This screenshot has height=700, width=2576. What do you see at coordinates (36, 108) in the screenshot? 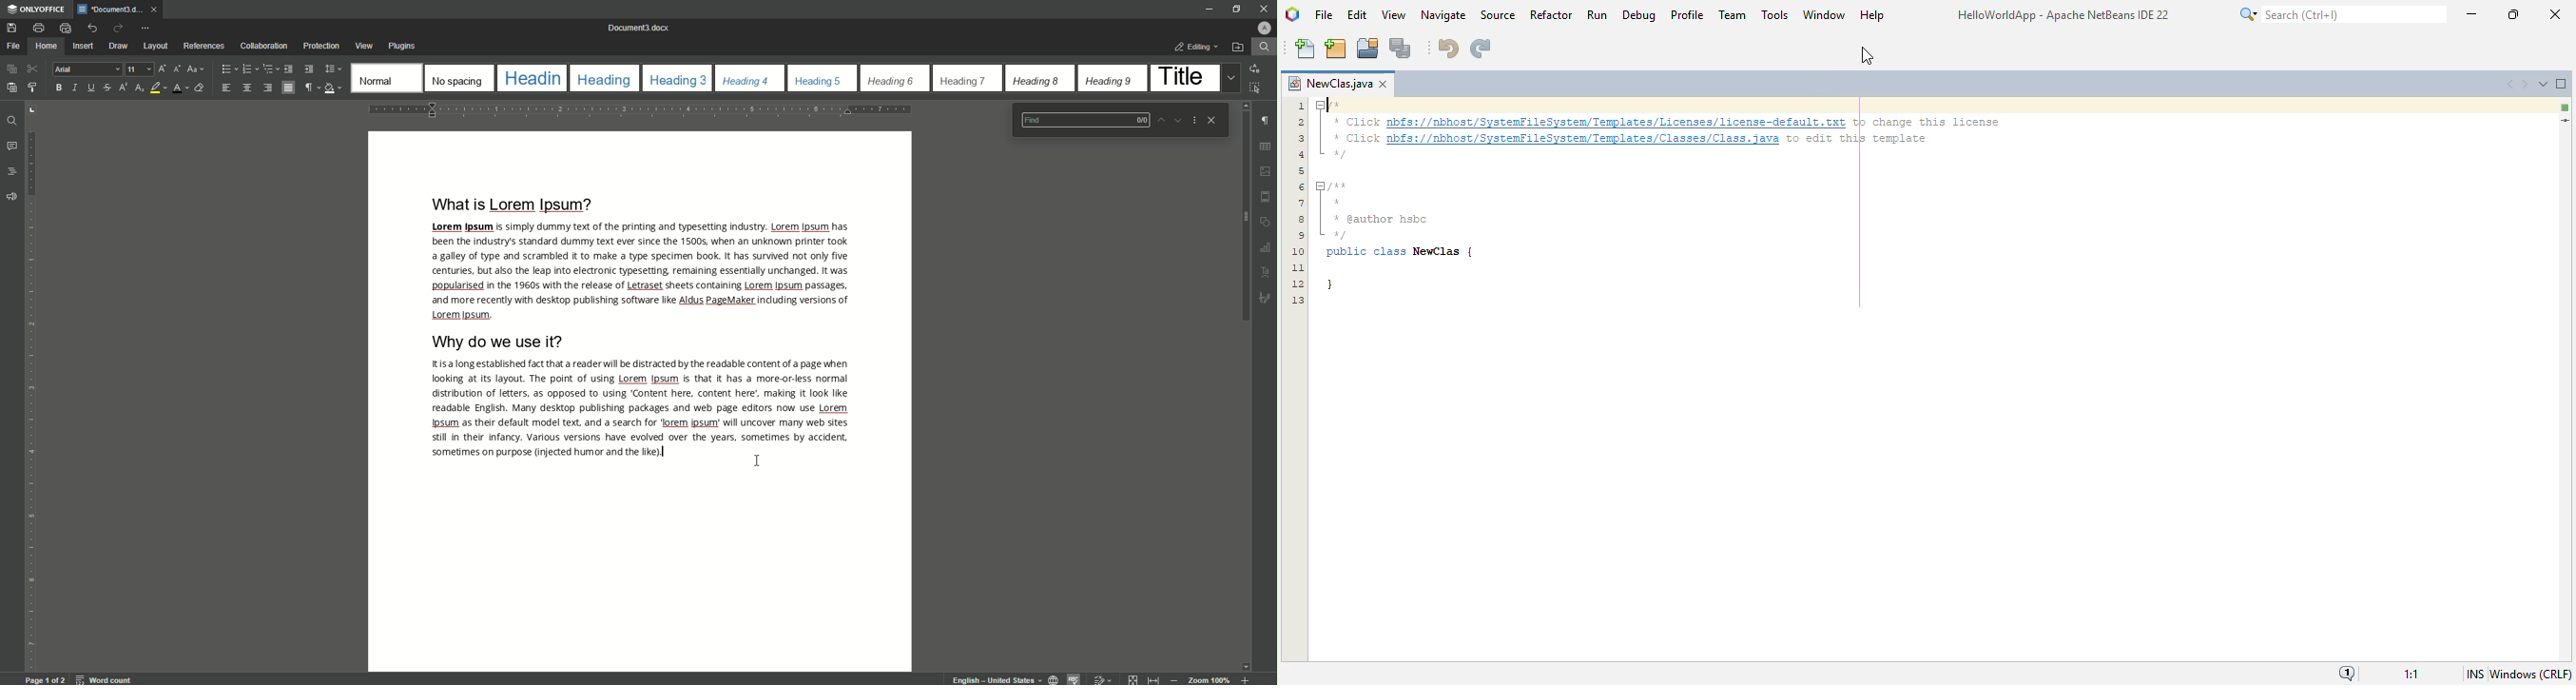
I see `adjust` at bounding box center [36, 108].